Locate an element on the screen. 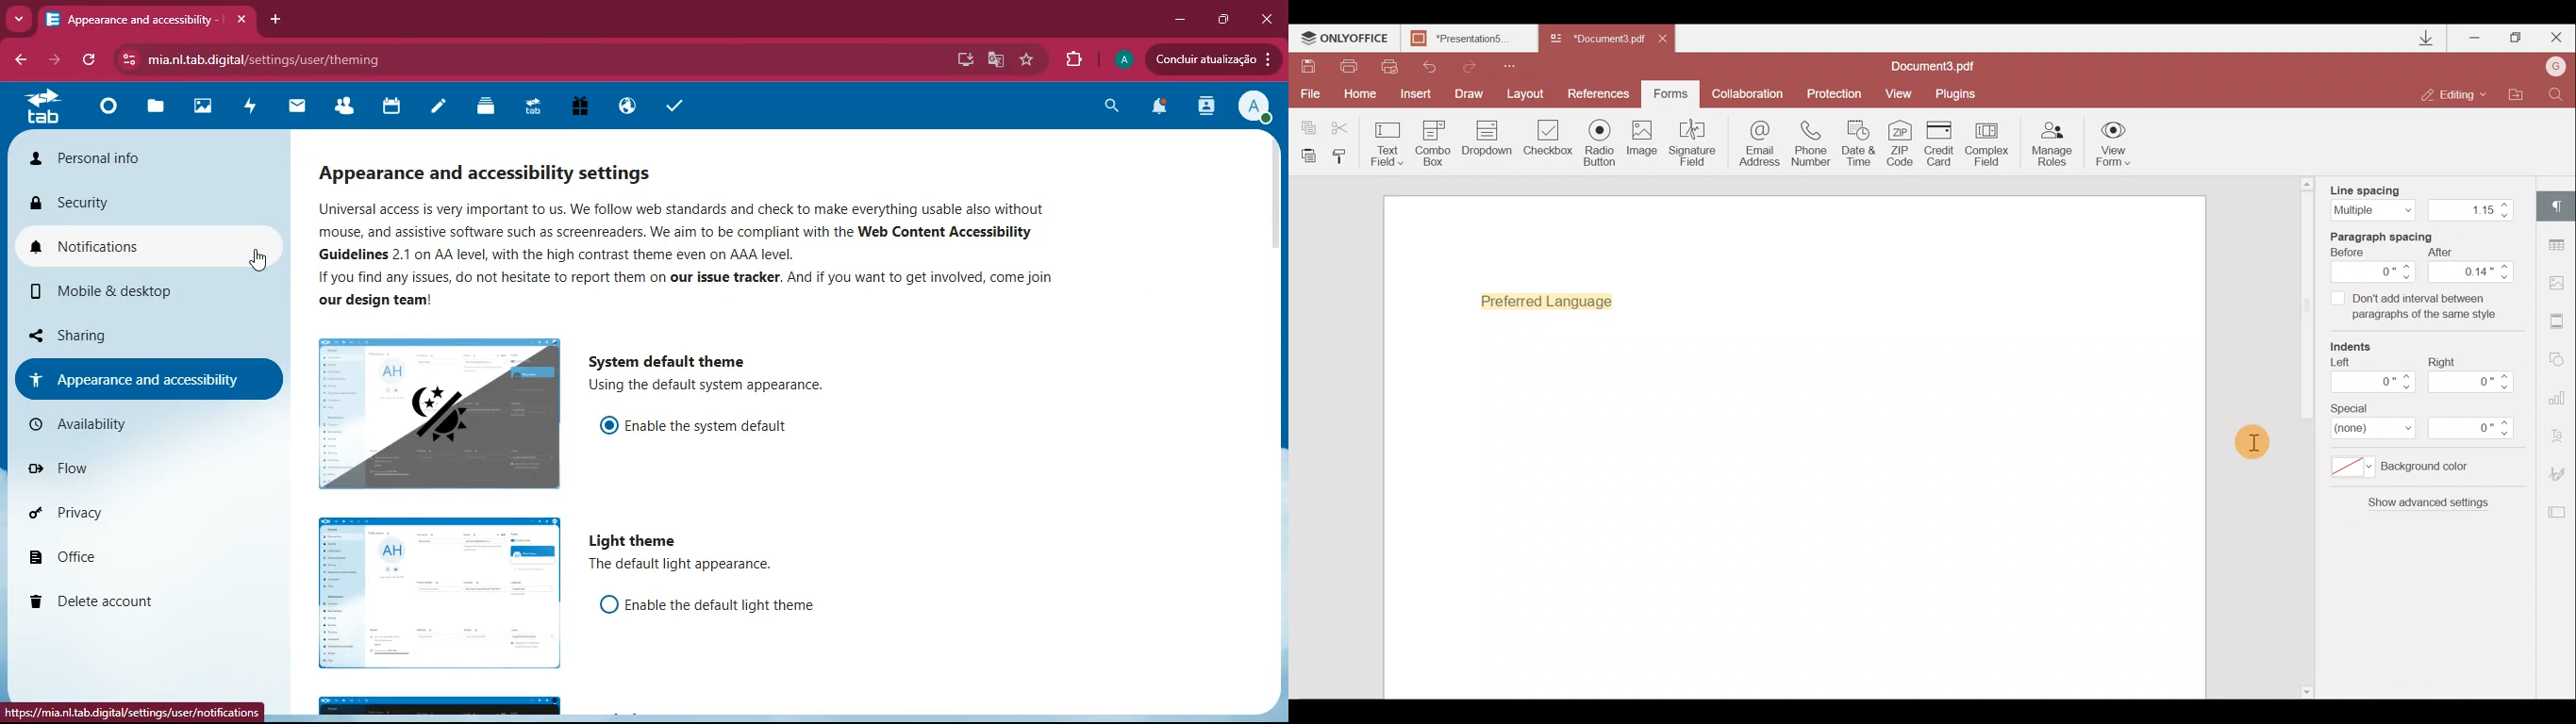 The height and width of the screenshot is (728, 2576). (none) is located at coordinates (2368, 428).